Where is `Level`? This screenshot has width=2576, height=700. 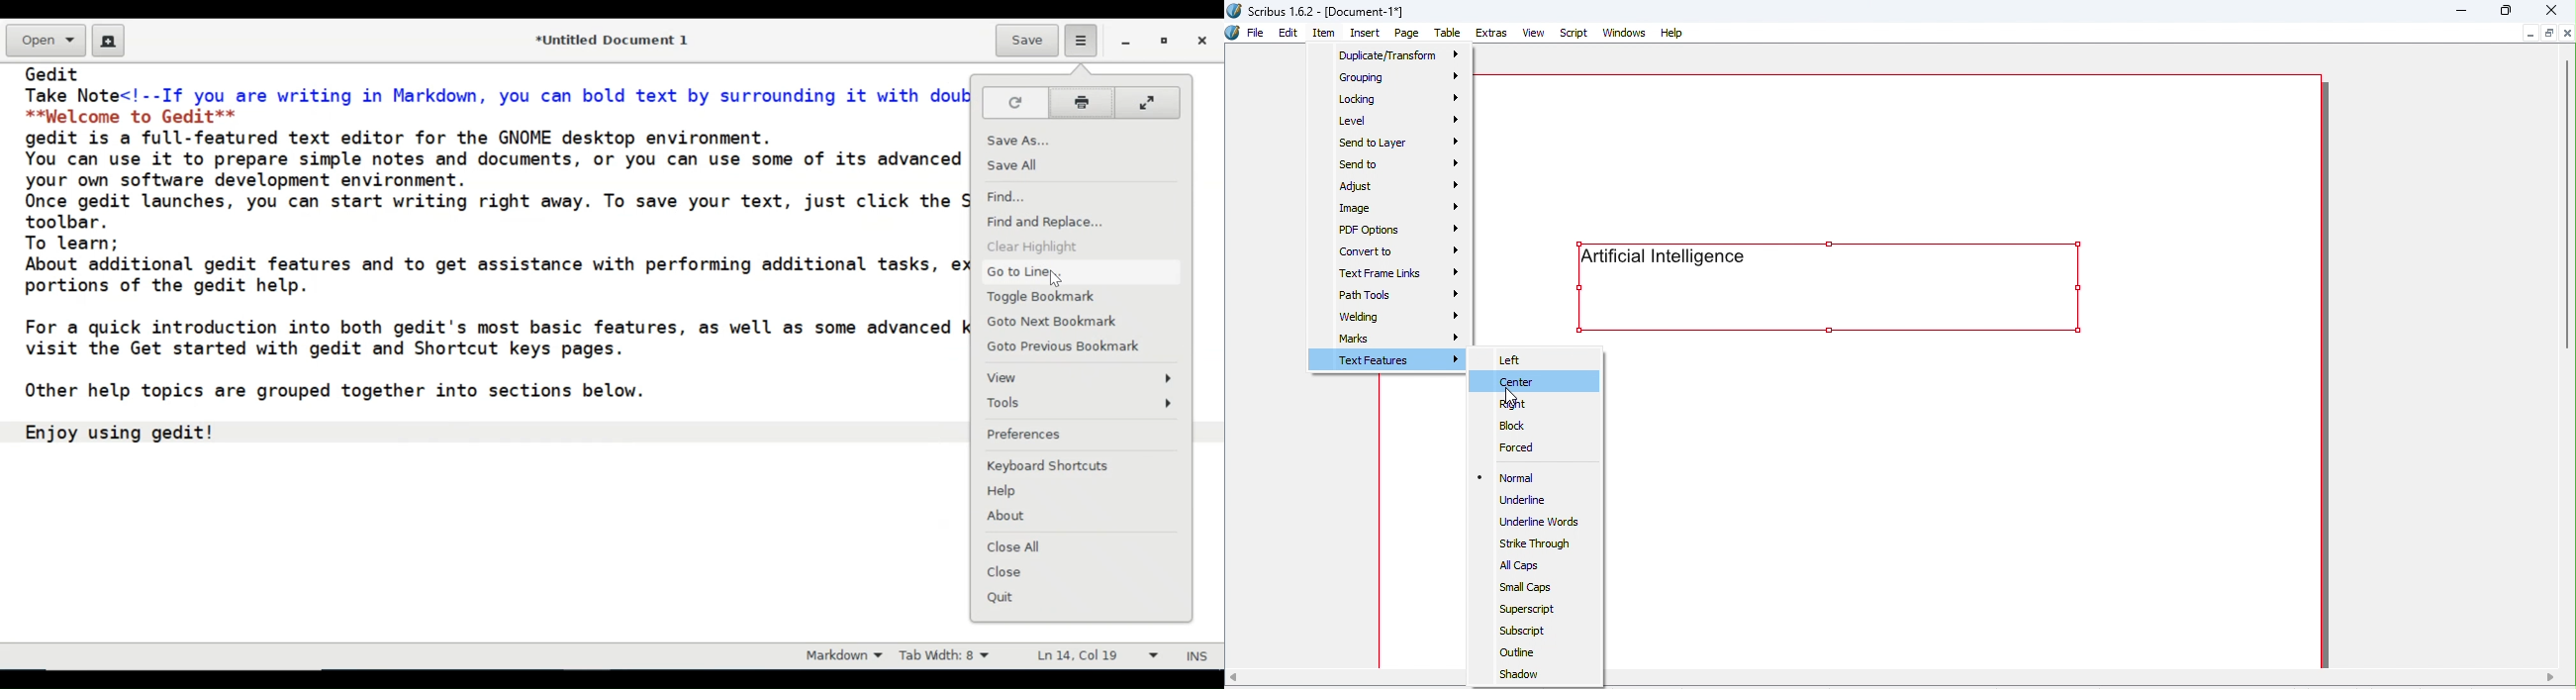 Level is located at coordinates (1404, 120).